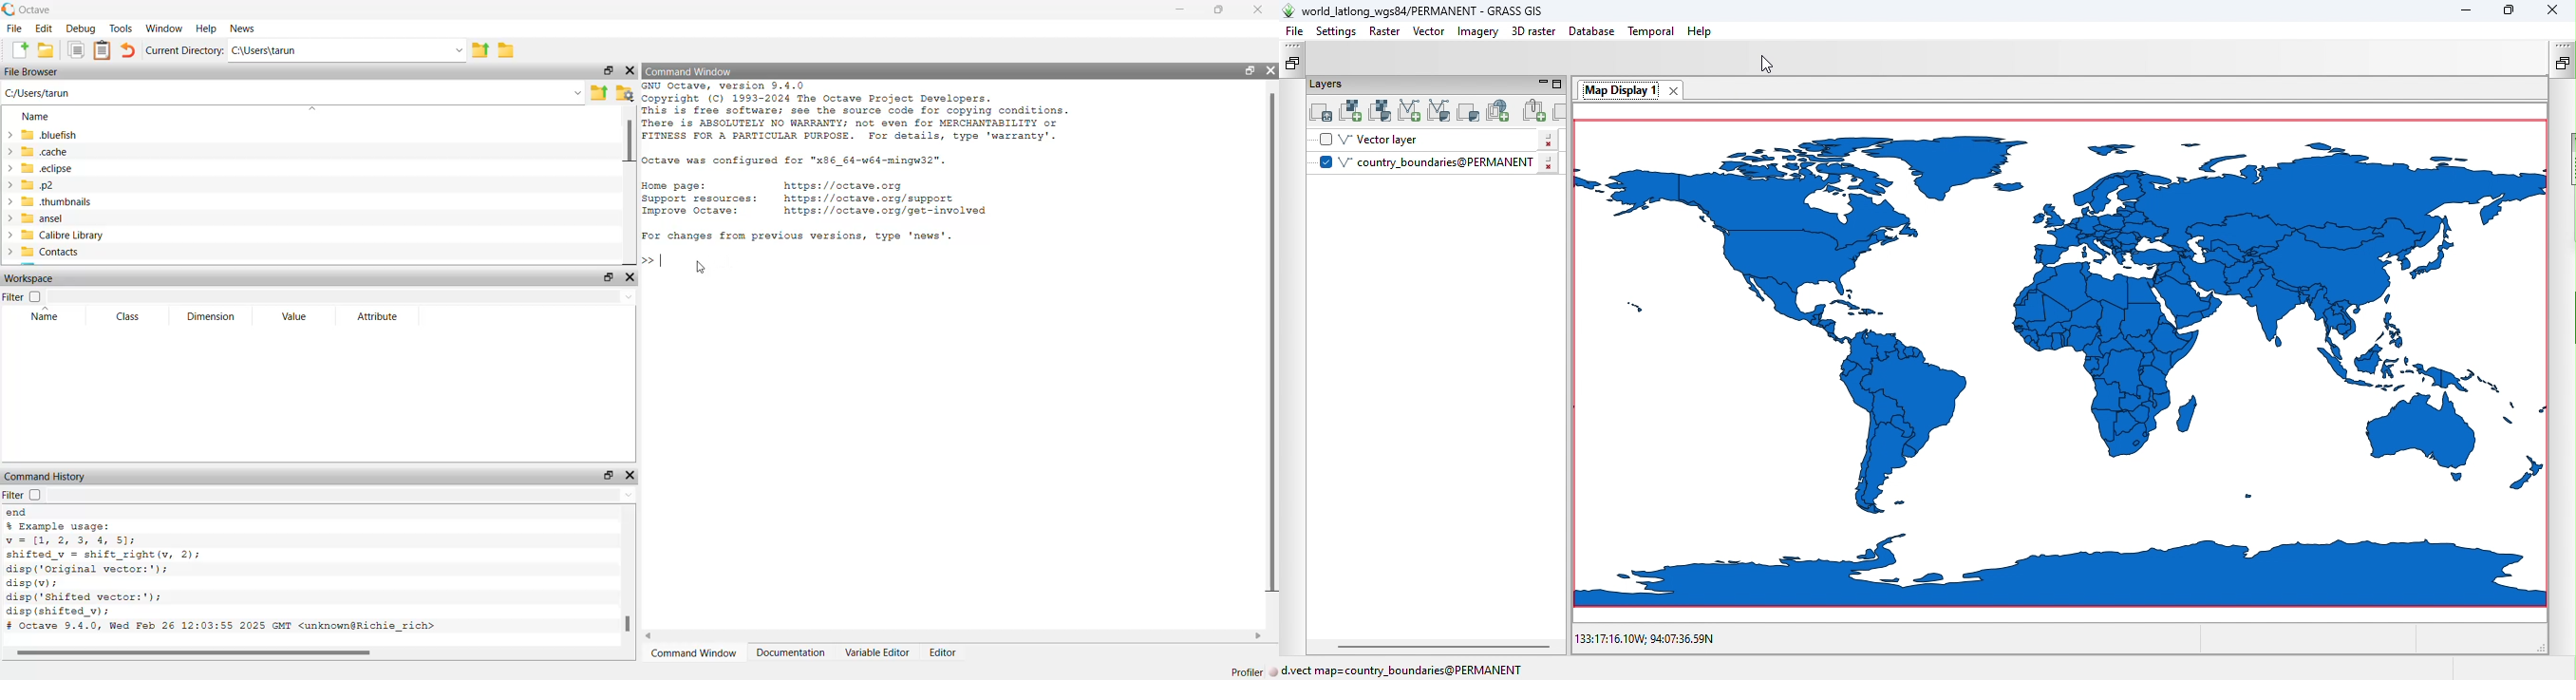 This screenshot has height=700, width=2576. Describe the element at coordinates (39, 73) in the screenshot. I see `file browser` at that location.